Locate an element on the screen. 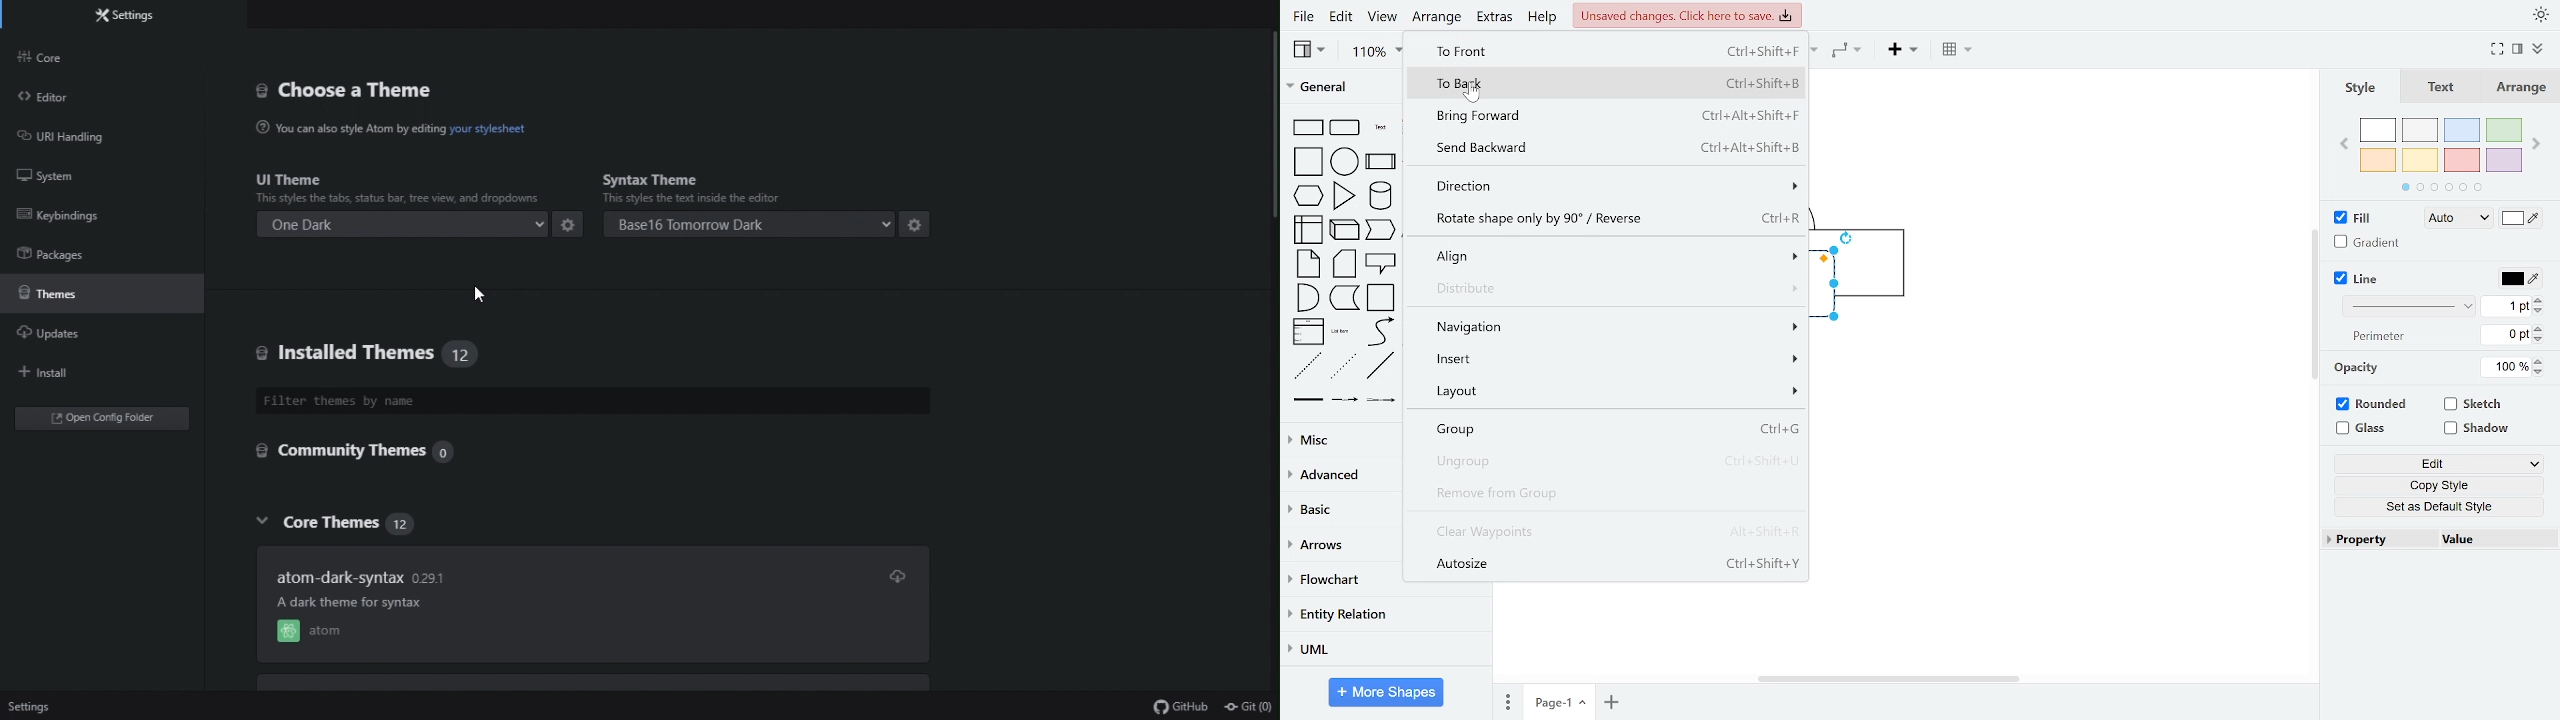 This screenshot has width=2576, height=728. general is located at coordinates (1338, 85).